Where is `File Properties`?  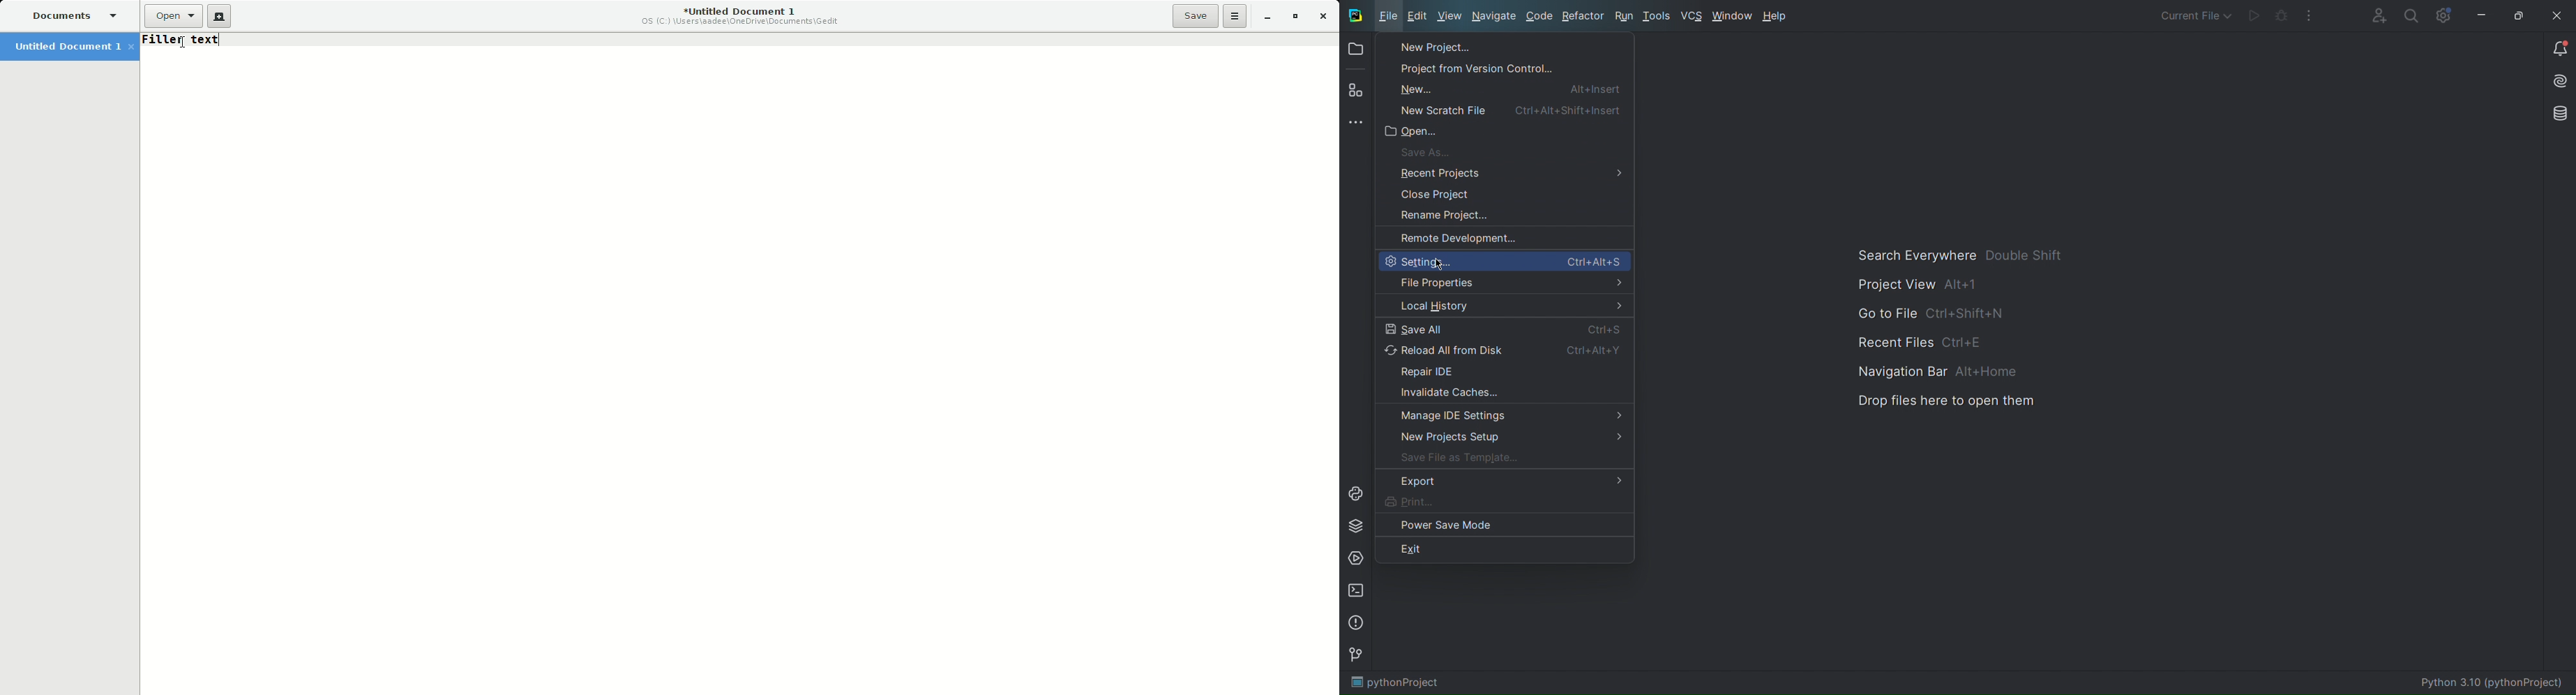 File Properties is located at coordinates (1504, 284).